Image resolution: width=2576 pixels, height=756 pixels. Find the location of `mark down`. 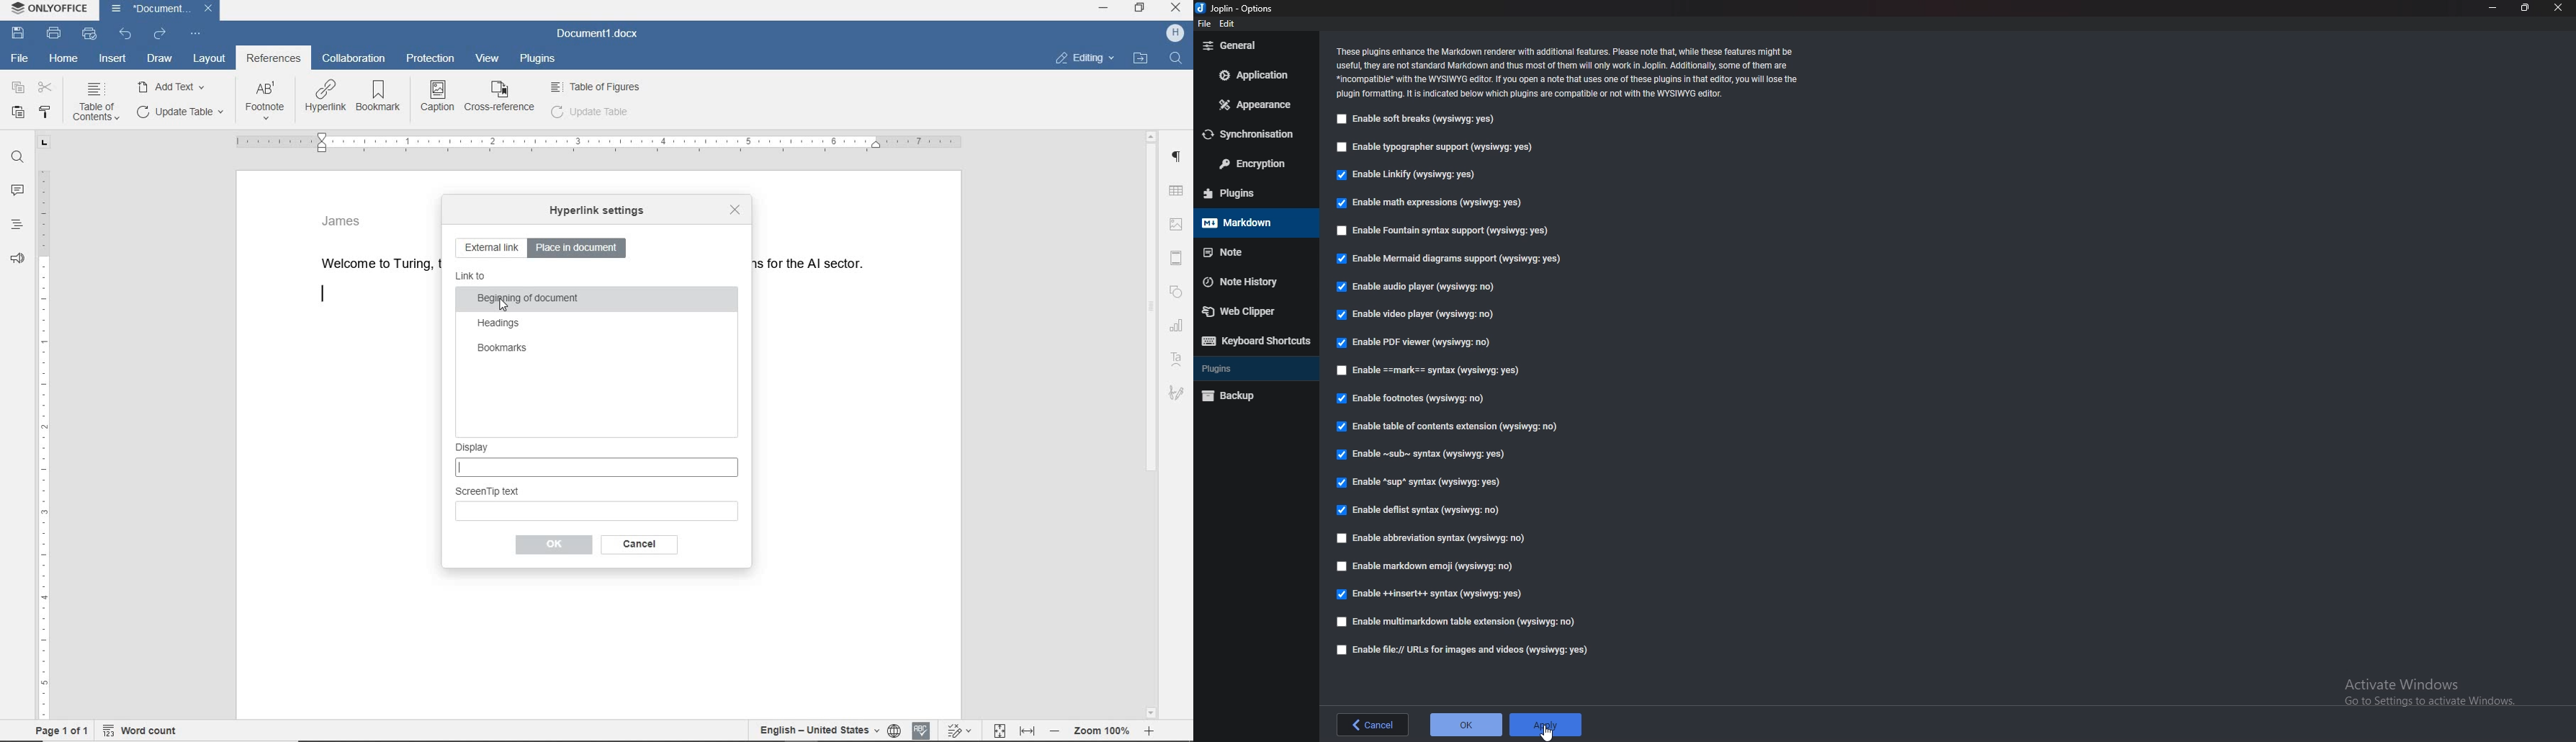

mark down is located at coordinates (1253, 223).